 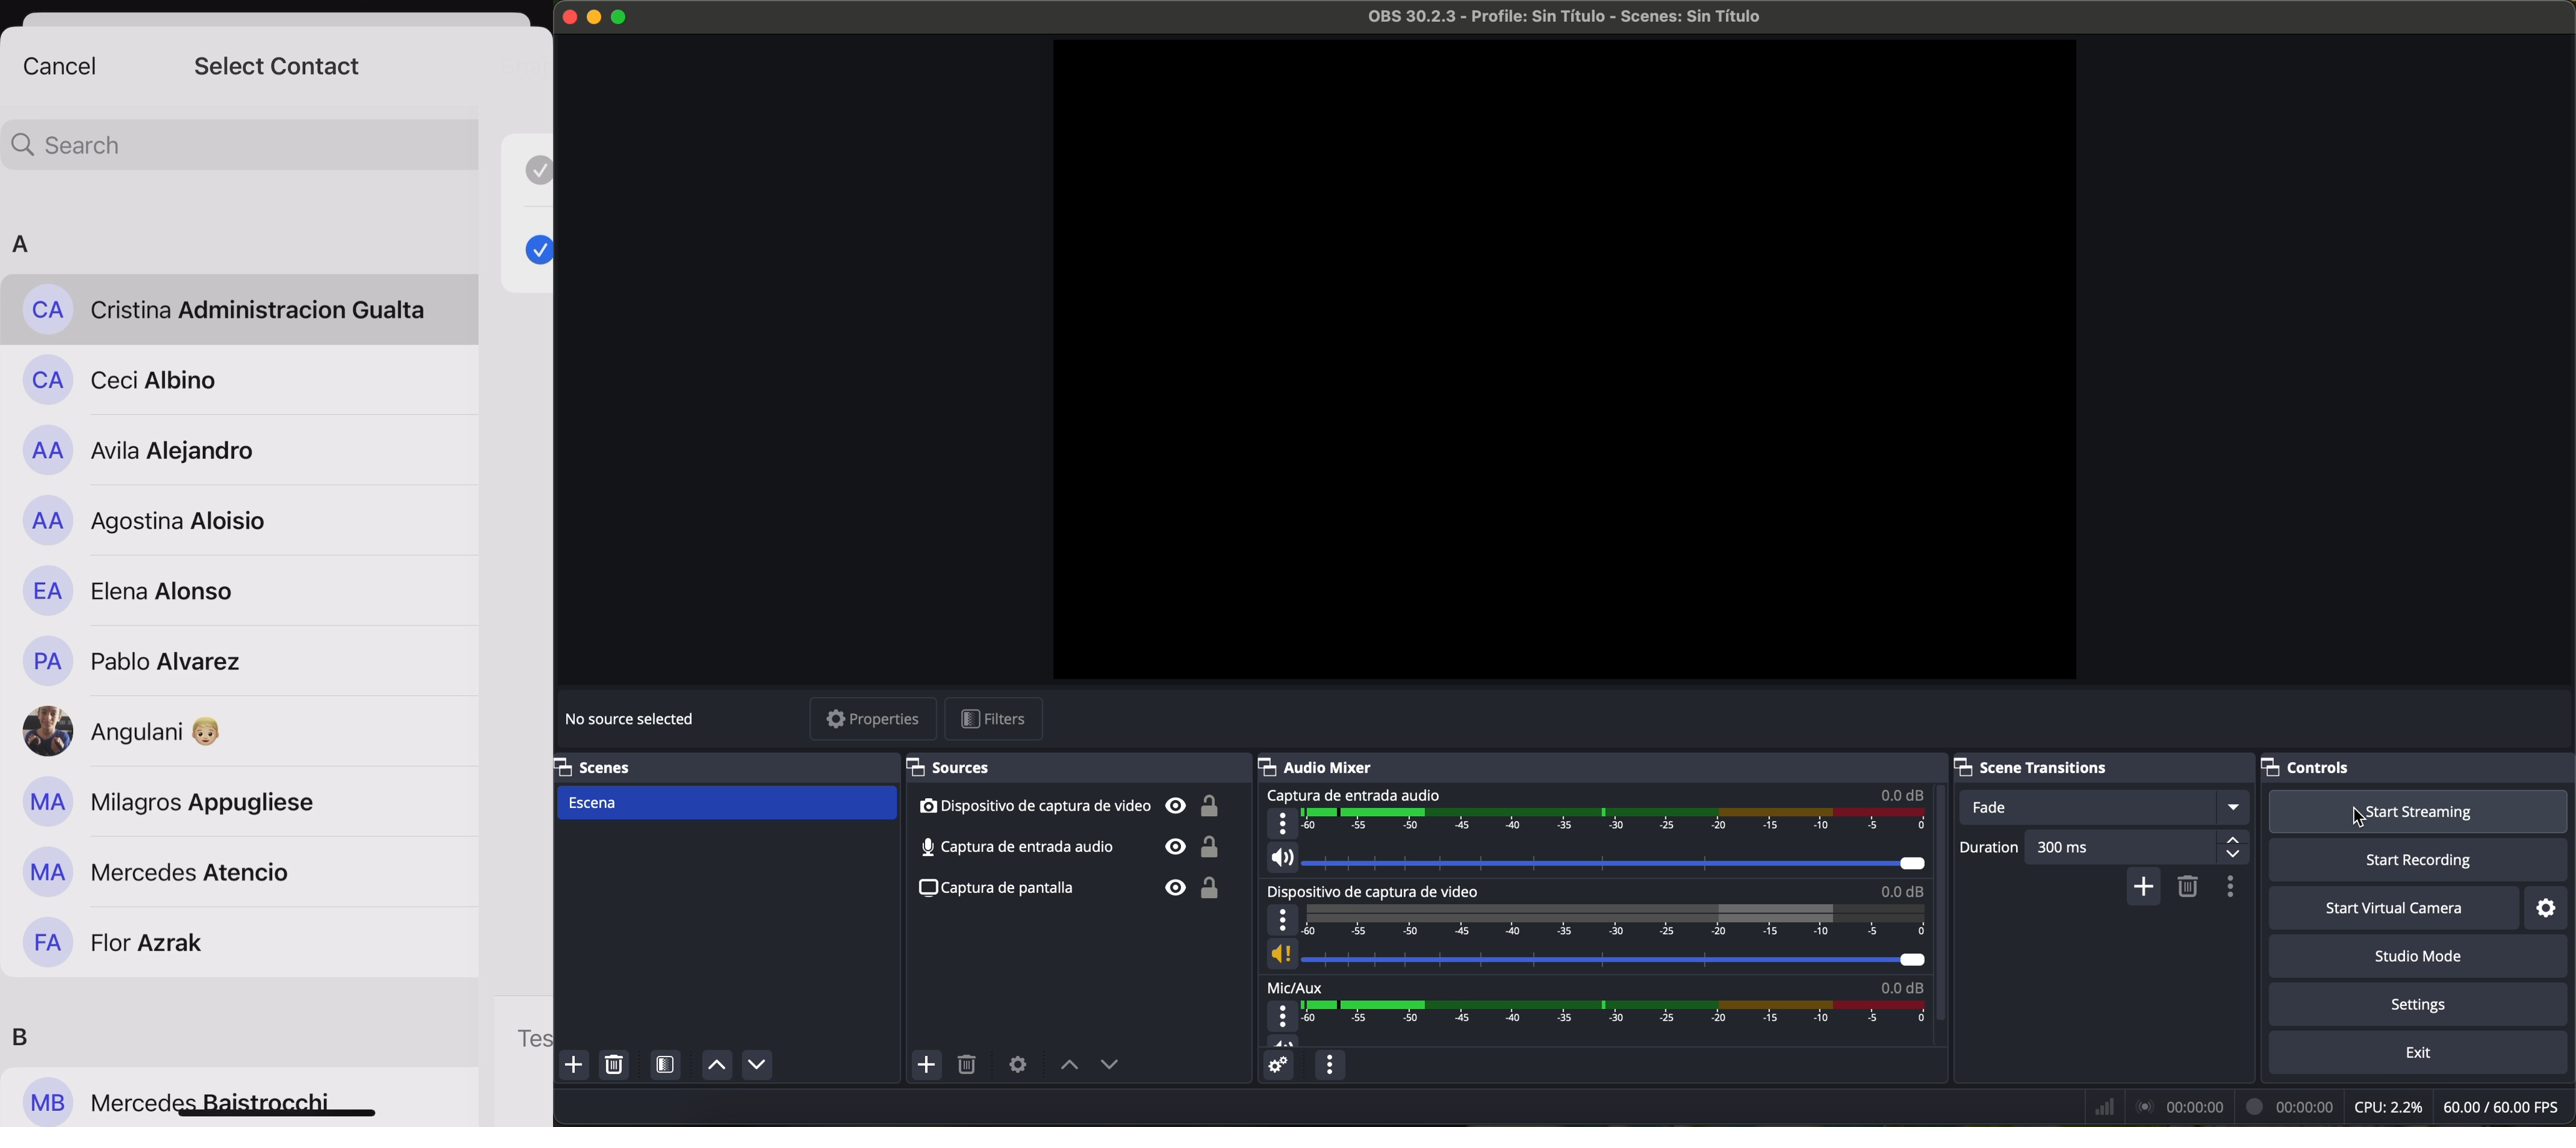 I want to click on audio mixer menu, so click(x=1327, y=1066).